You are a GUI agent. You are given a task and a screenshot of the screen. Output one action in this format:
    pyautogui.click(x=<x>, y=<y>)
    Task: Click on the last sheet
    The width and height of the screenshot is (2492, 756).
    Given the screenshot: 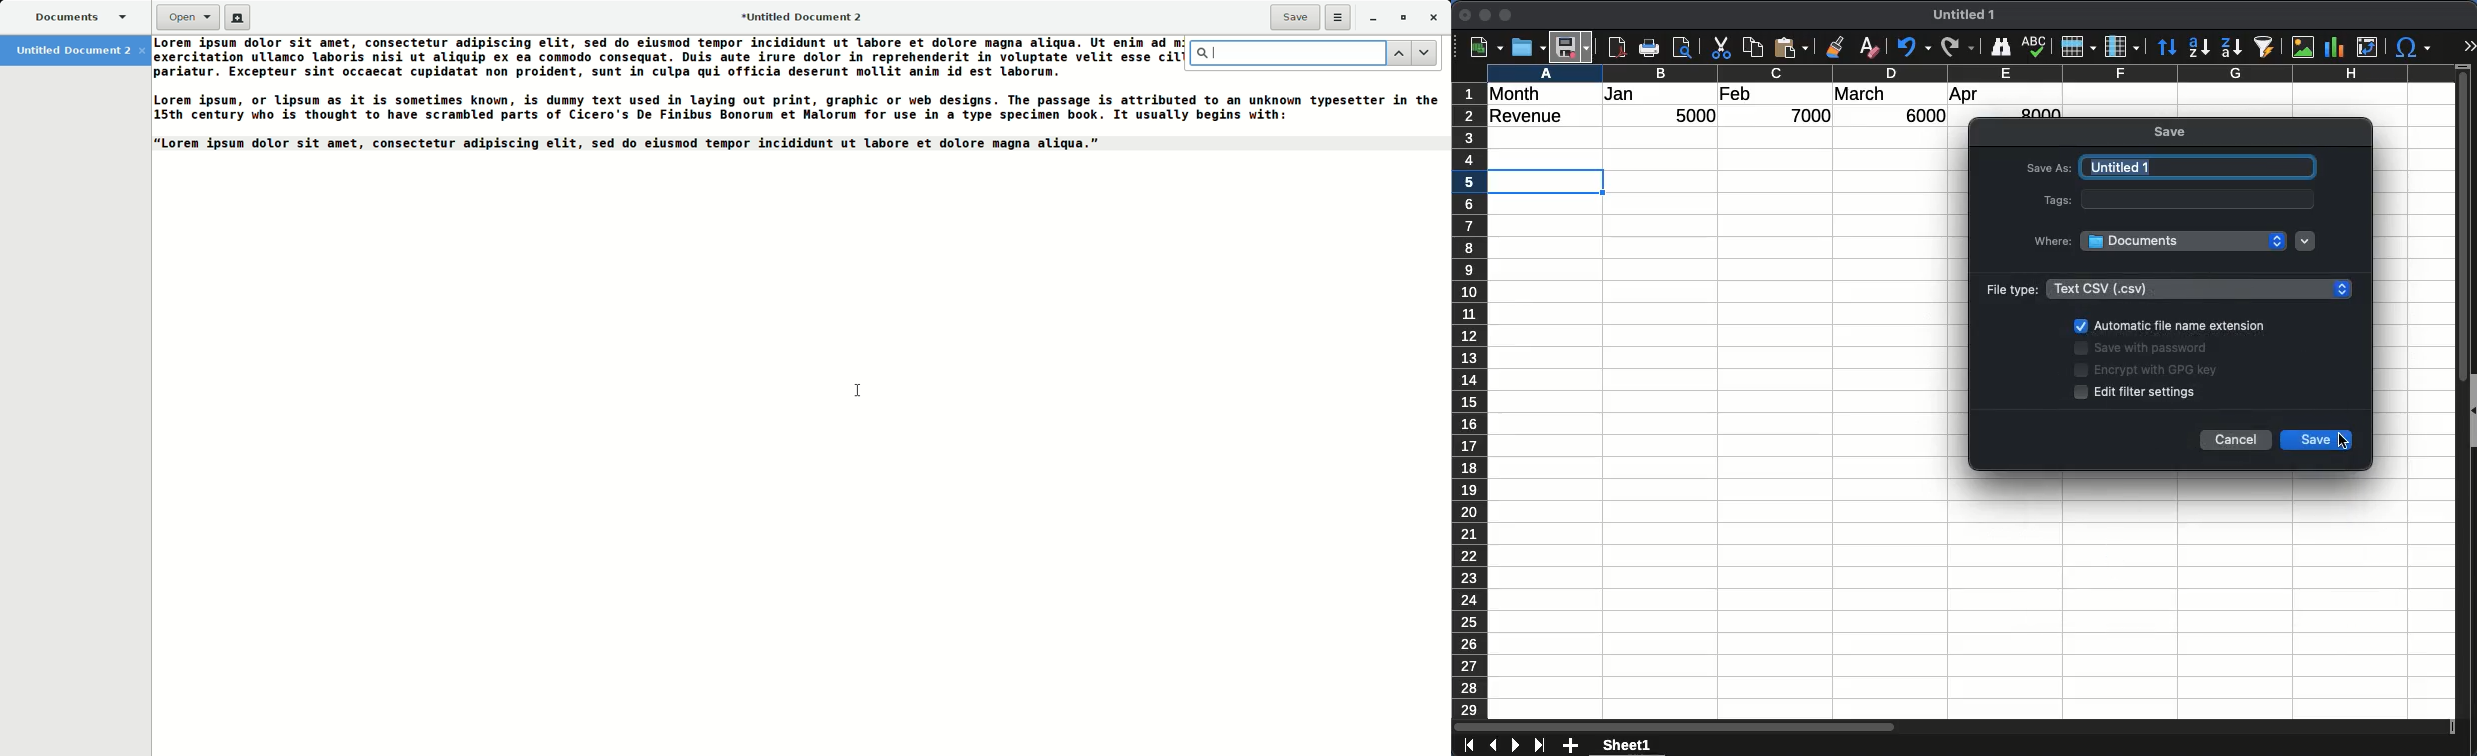 What is the action you would take?
    pyautogui.click(x=1539, y=746)
    